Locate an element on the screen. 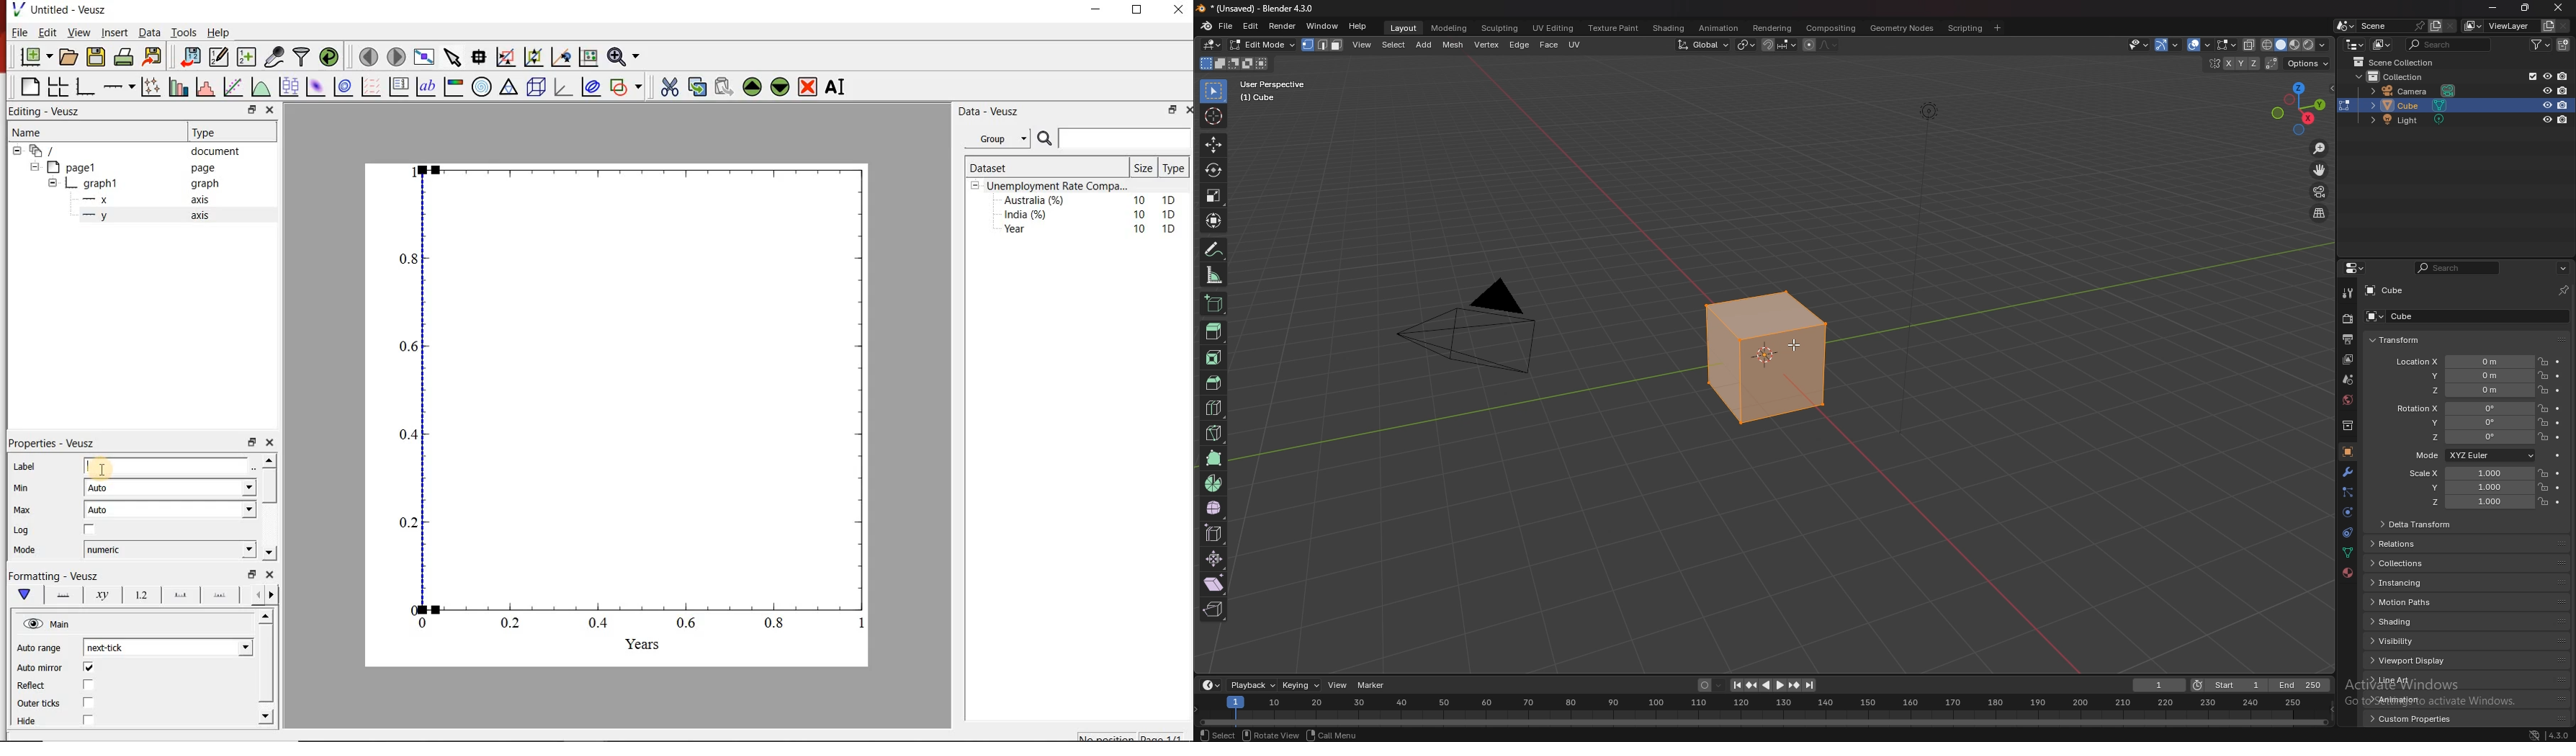  histograms is located at coordinates (204, 87).